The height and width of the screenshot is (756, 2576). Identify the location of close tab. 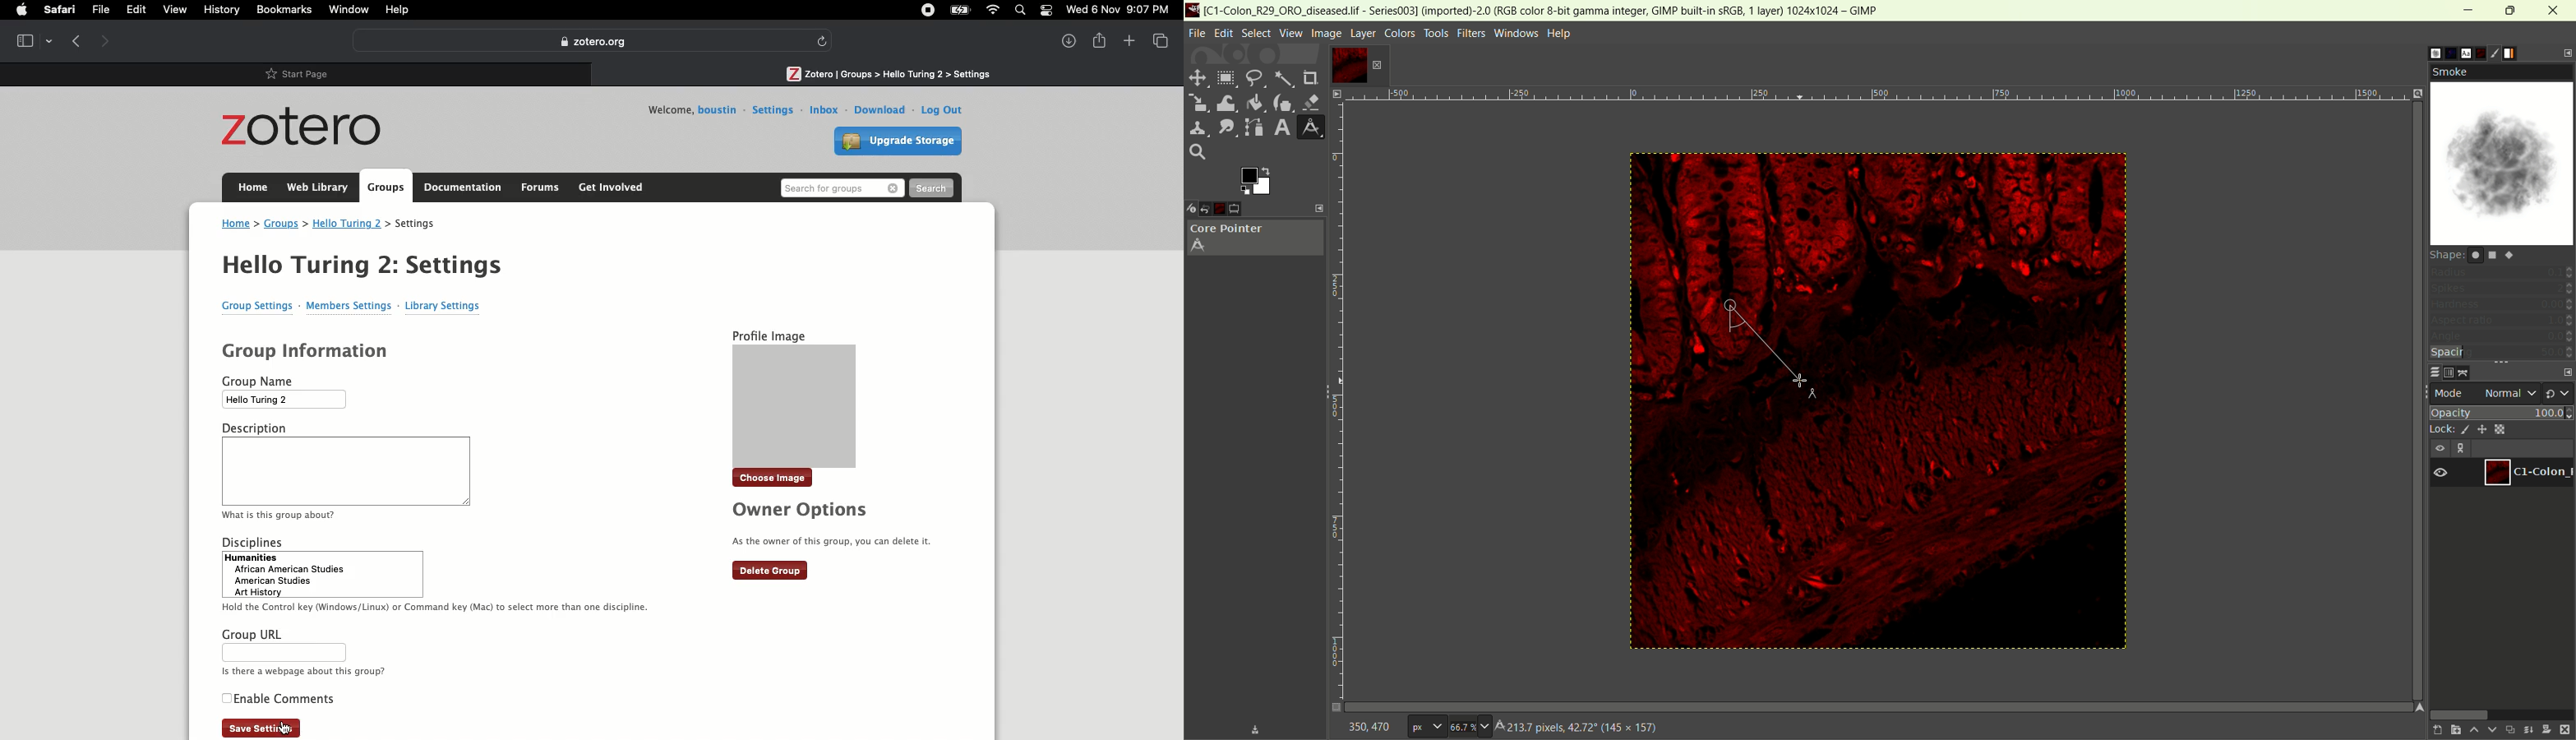
(1377, 65).